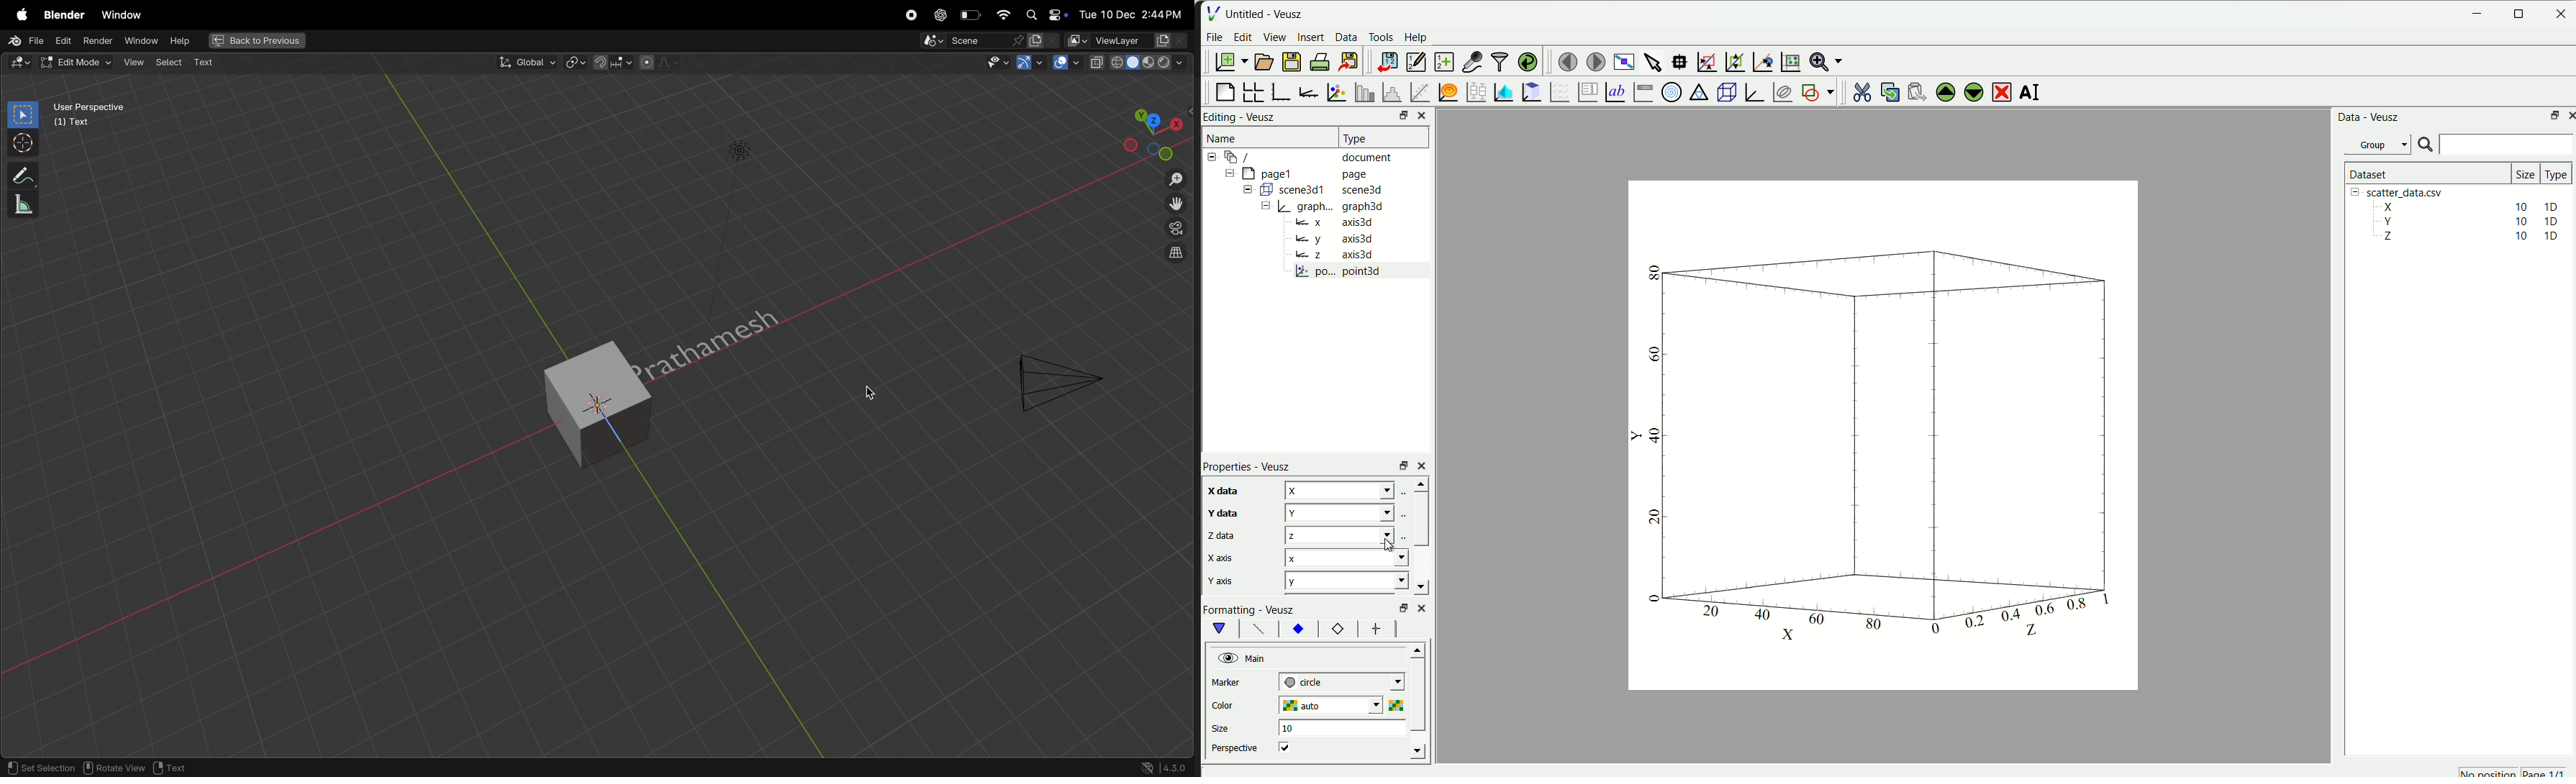  I want to click on Back previous, so click(257, 41).